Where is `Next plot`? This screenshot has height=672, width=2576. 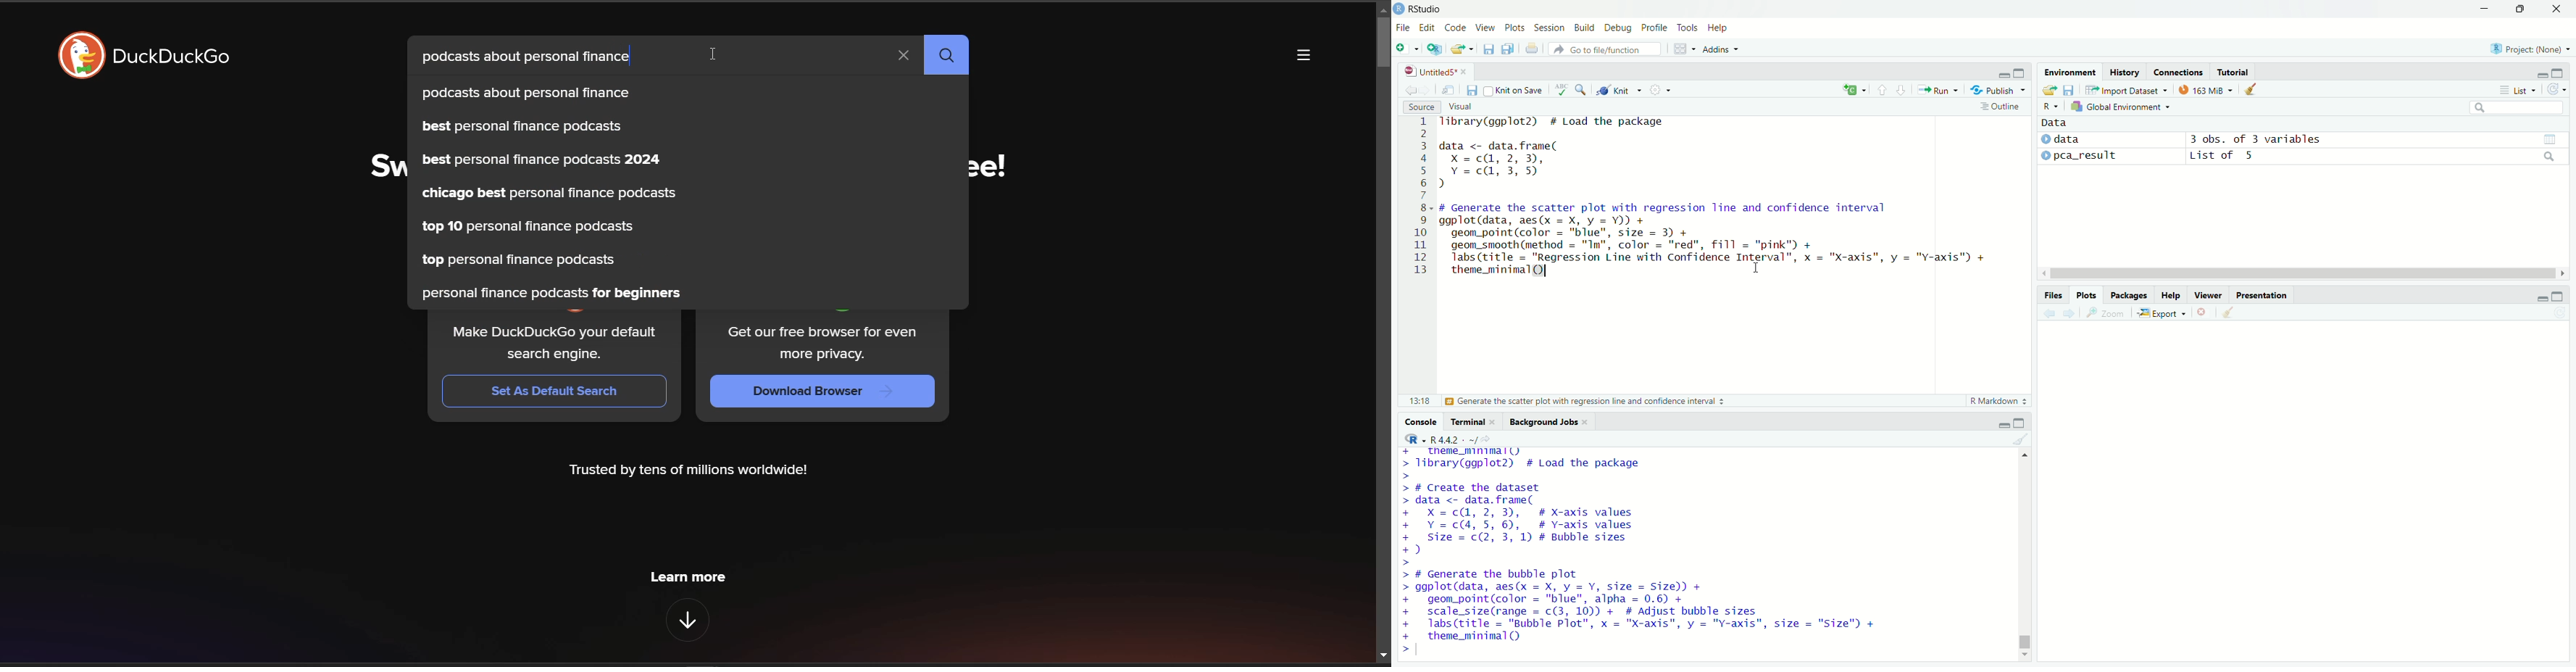
Next plot is located at coordinates (2070, 313).